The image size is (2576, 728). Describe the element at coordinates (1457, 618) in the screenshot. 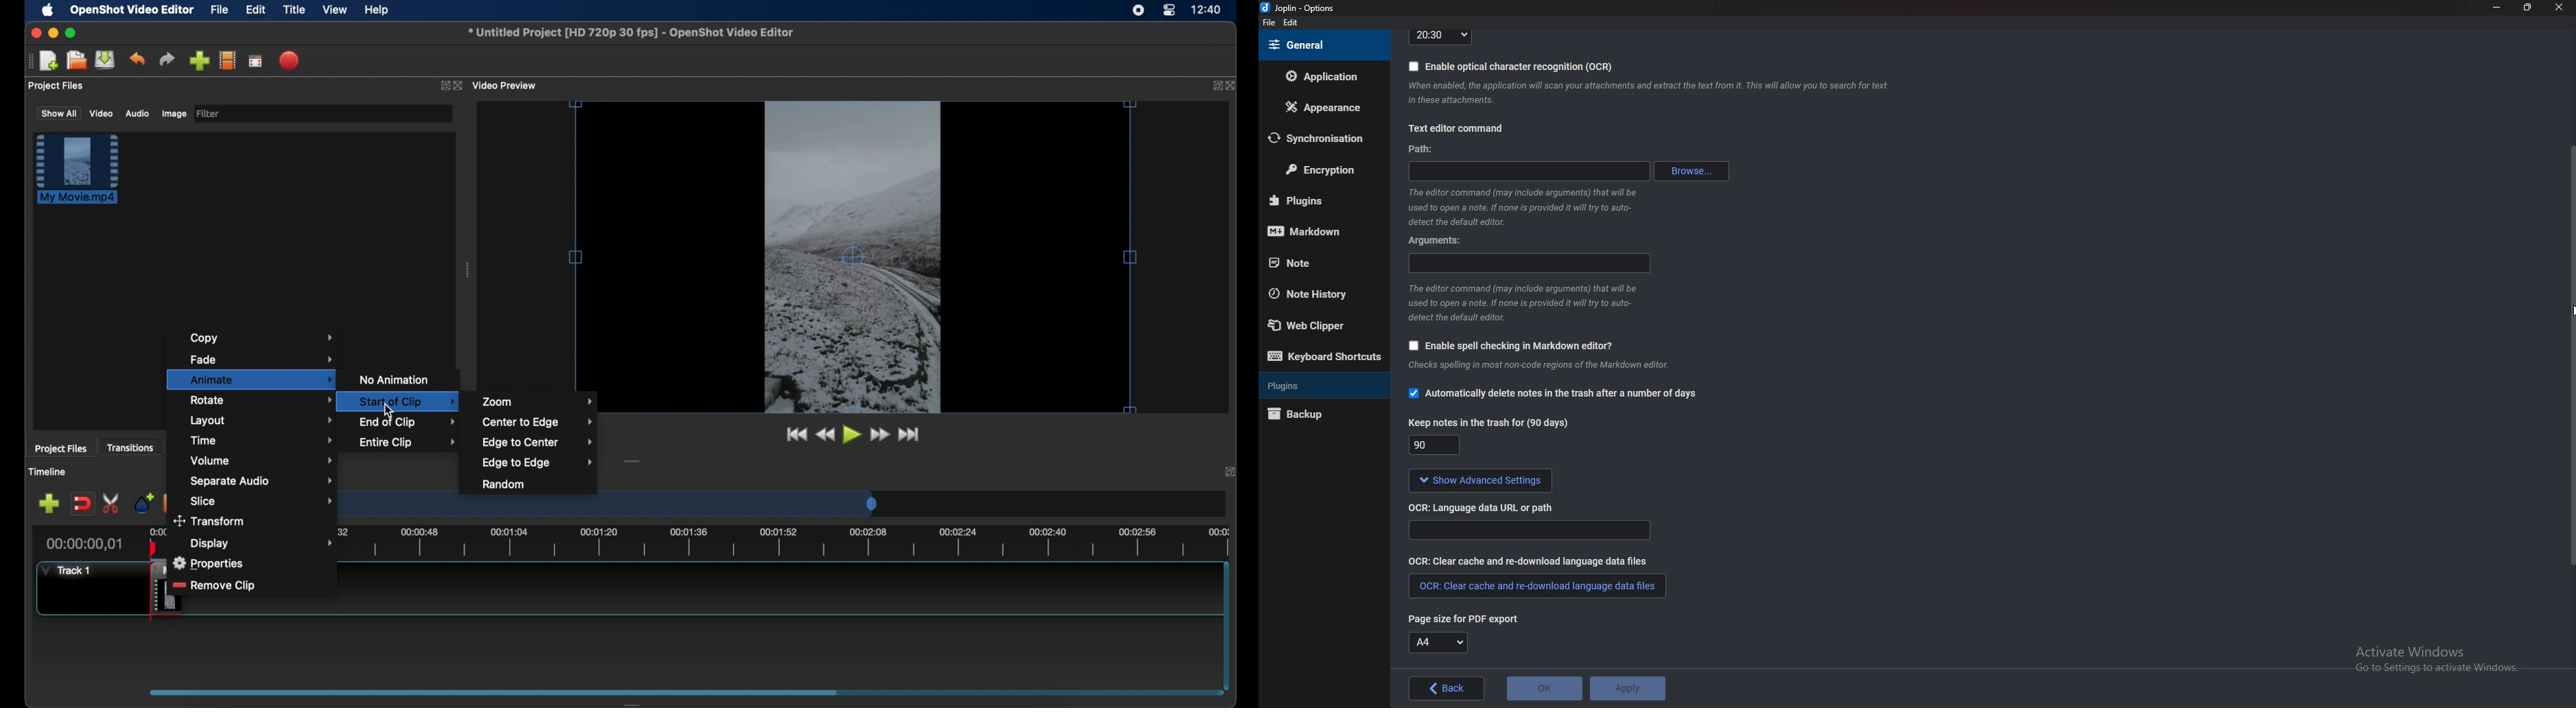

I see `Page size for P D F export` at that location.